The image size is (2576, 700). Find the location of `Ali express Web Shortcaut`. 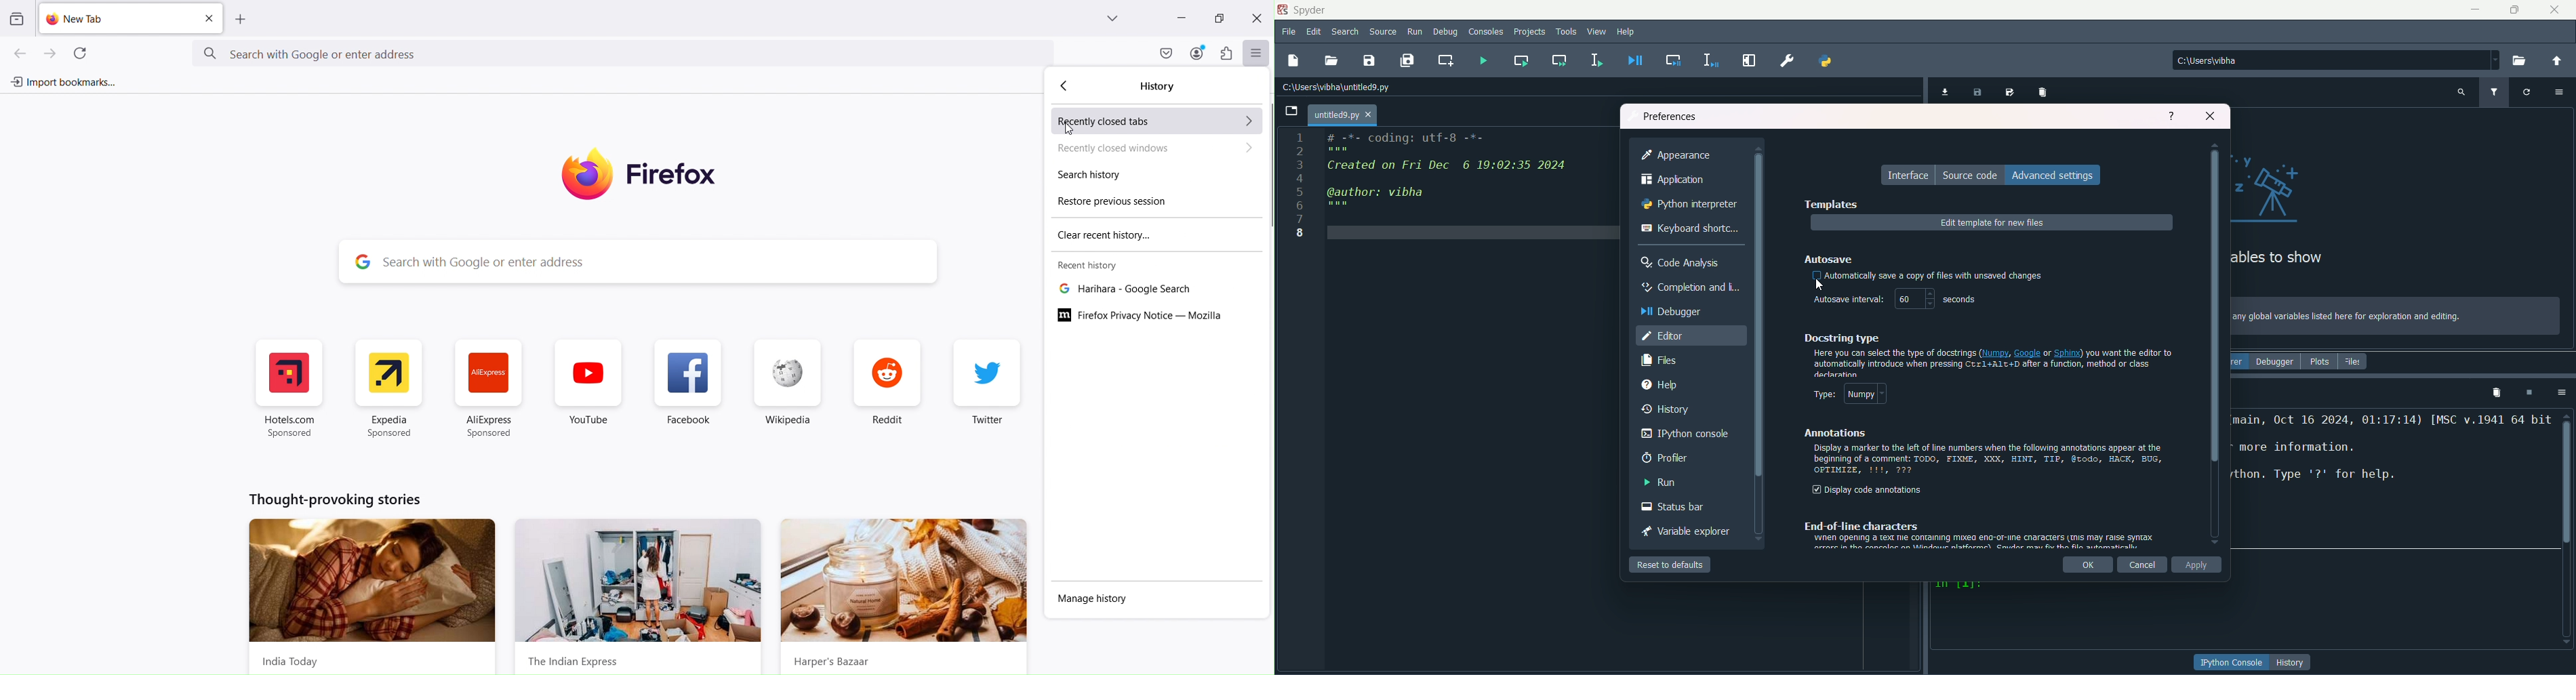

Ali express Web Shortcaut is located at coordinates (490, 391).